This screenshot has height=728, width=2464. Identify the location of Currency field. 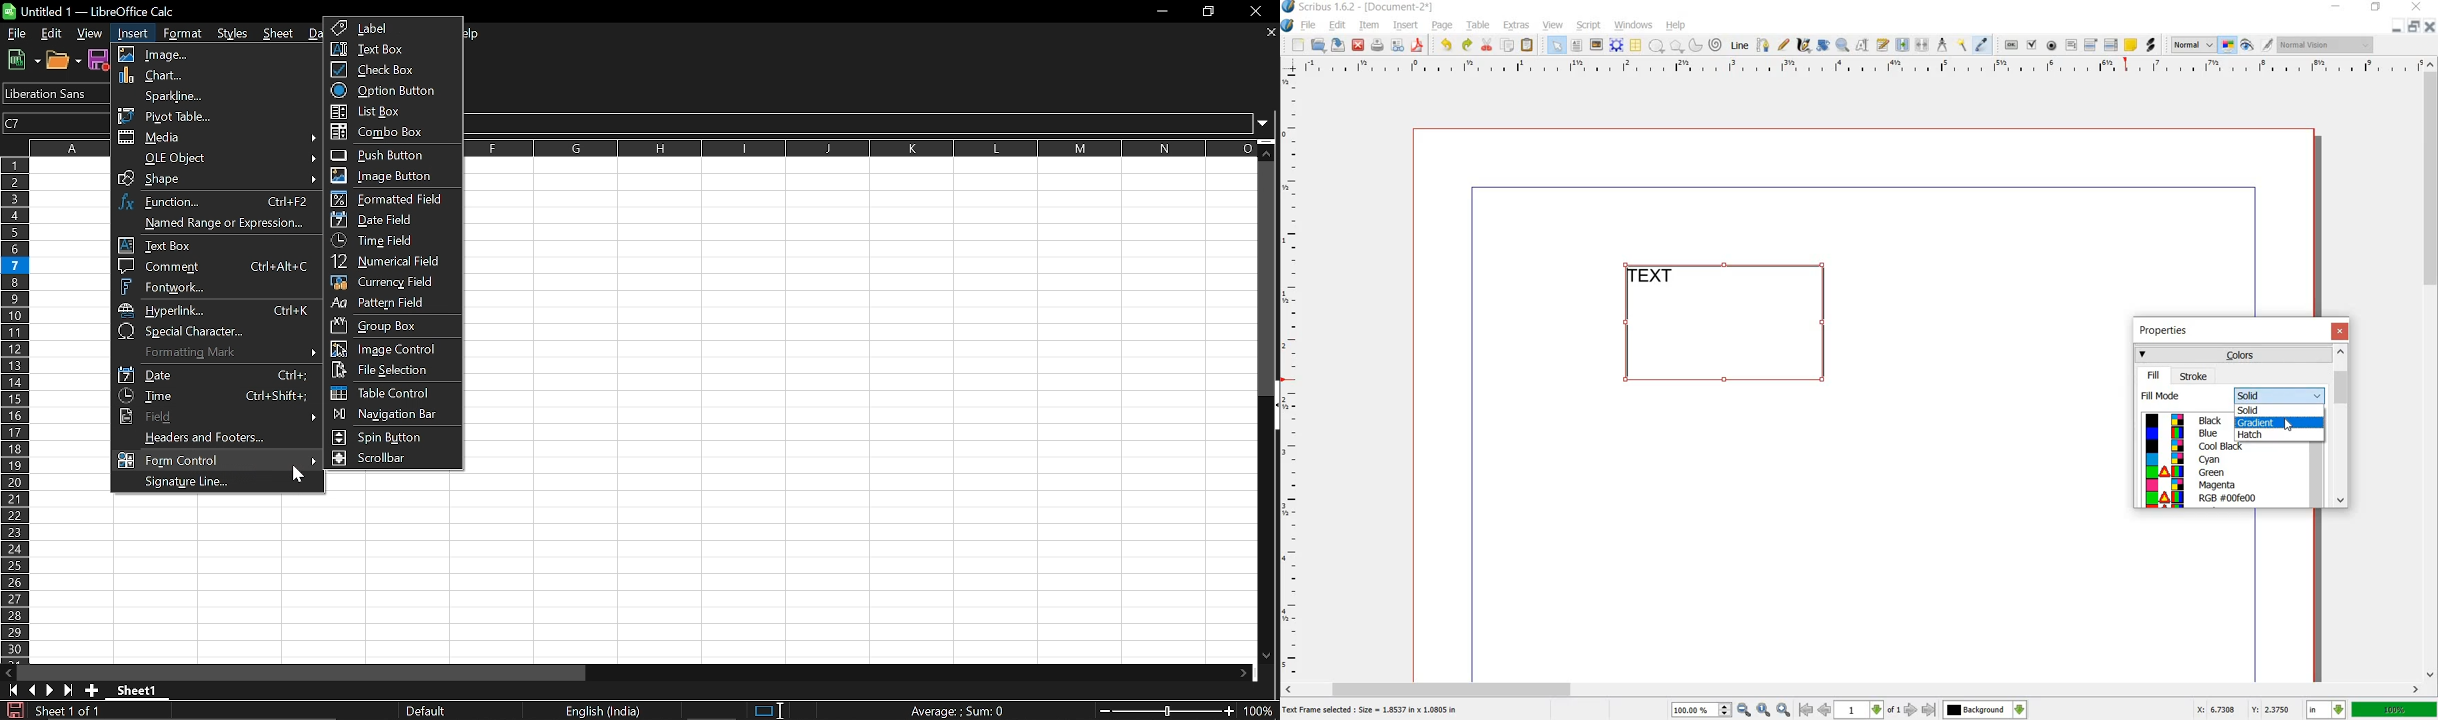
(391, 284).